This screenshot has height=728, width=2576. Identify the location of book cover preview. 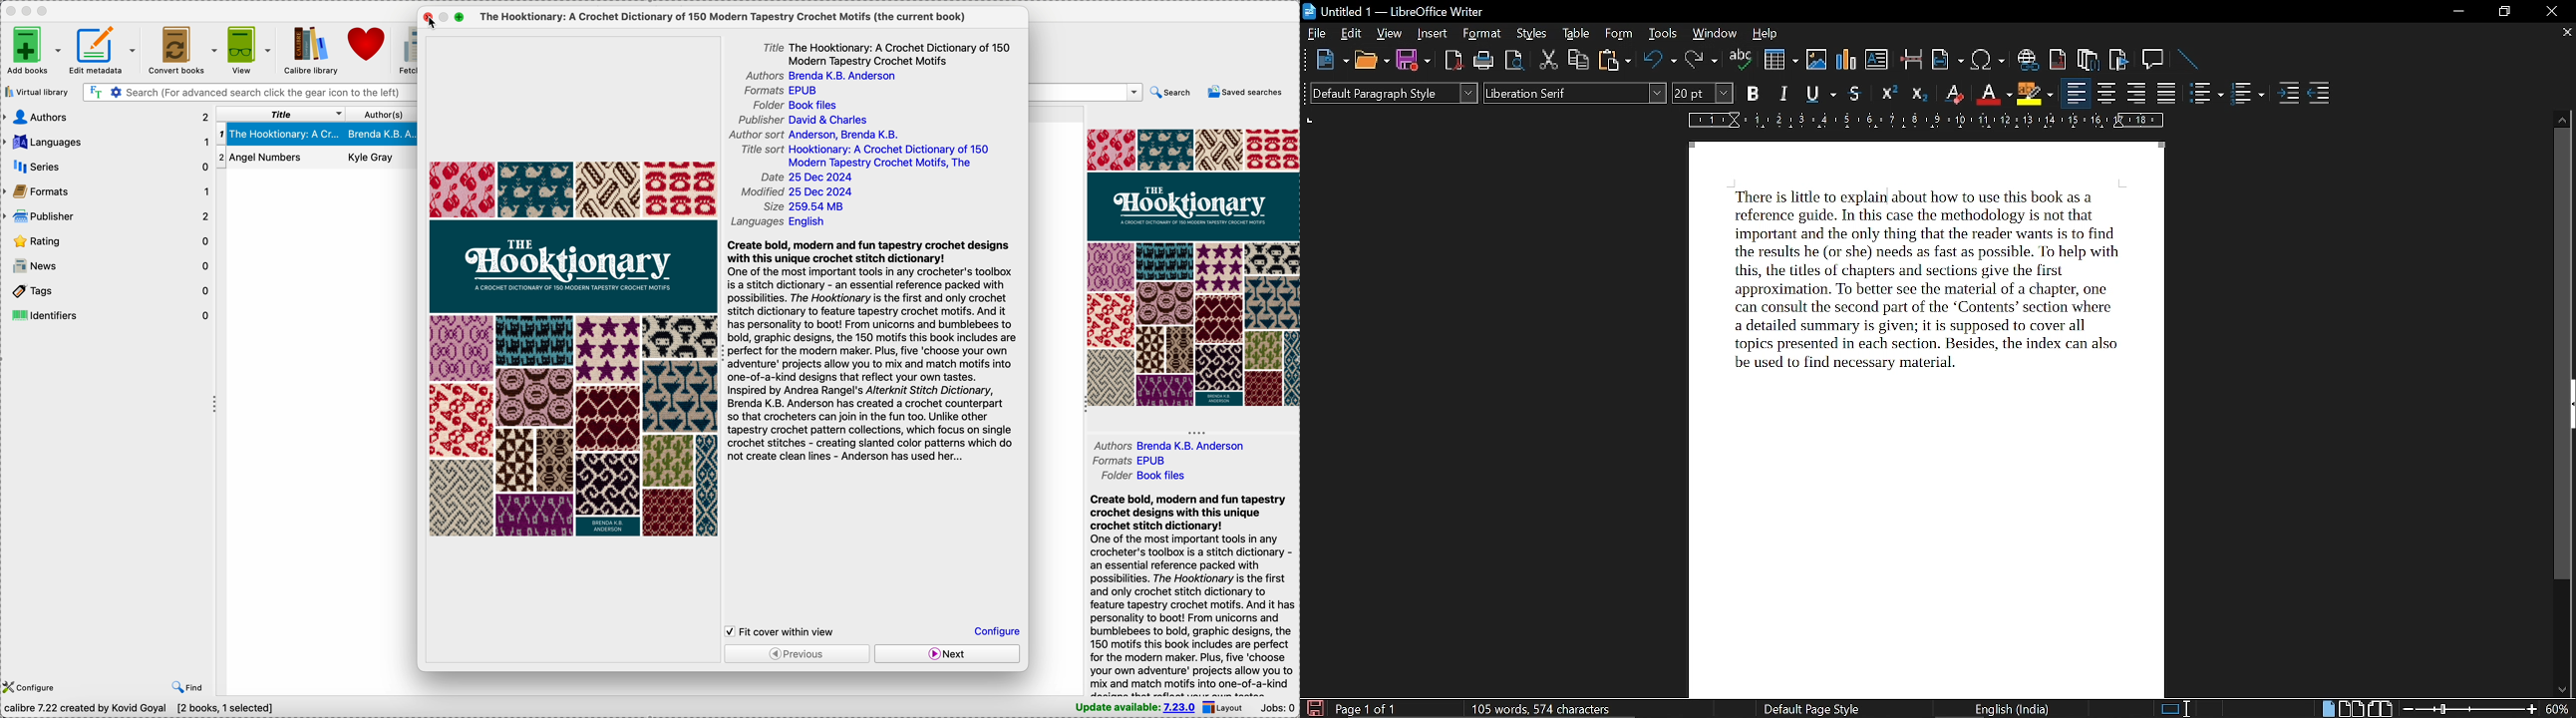
(571, 348).